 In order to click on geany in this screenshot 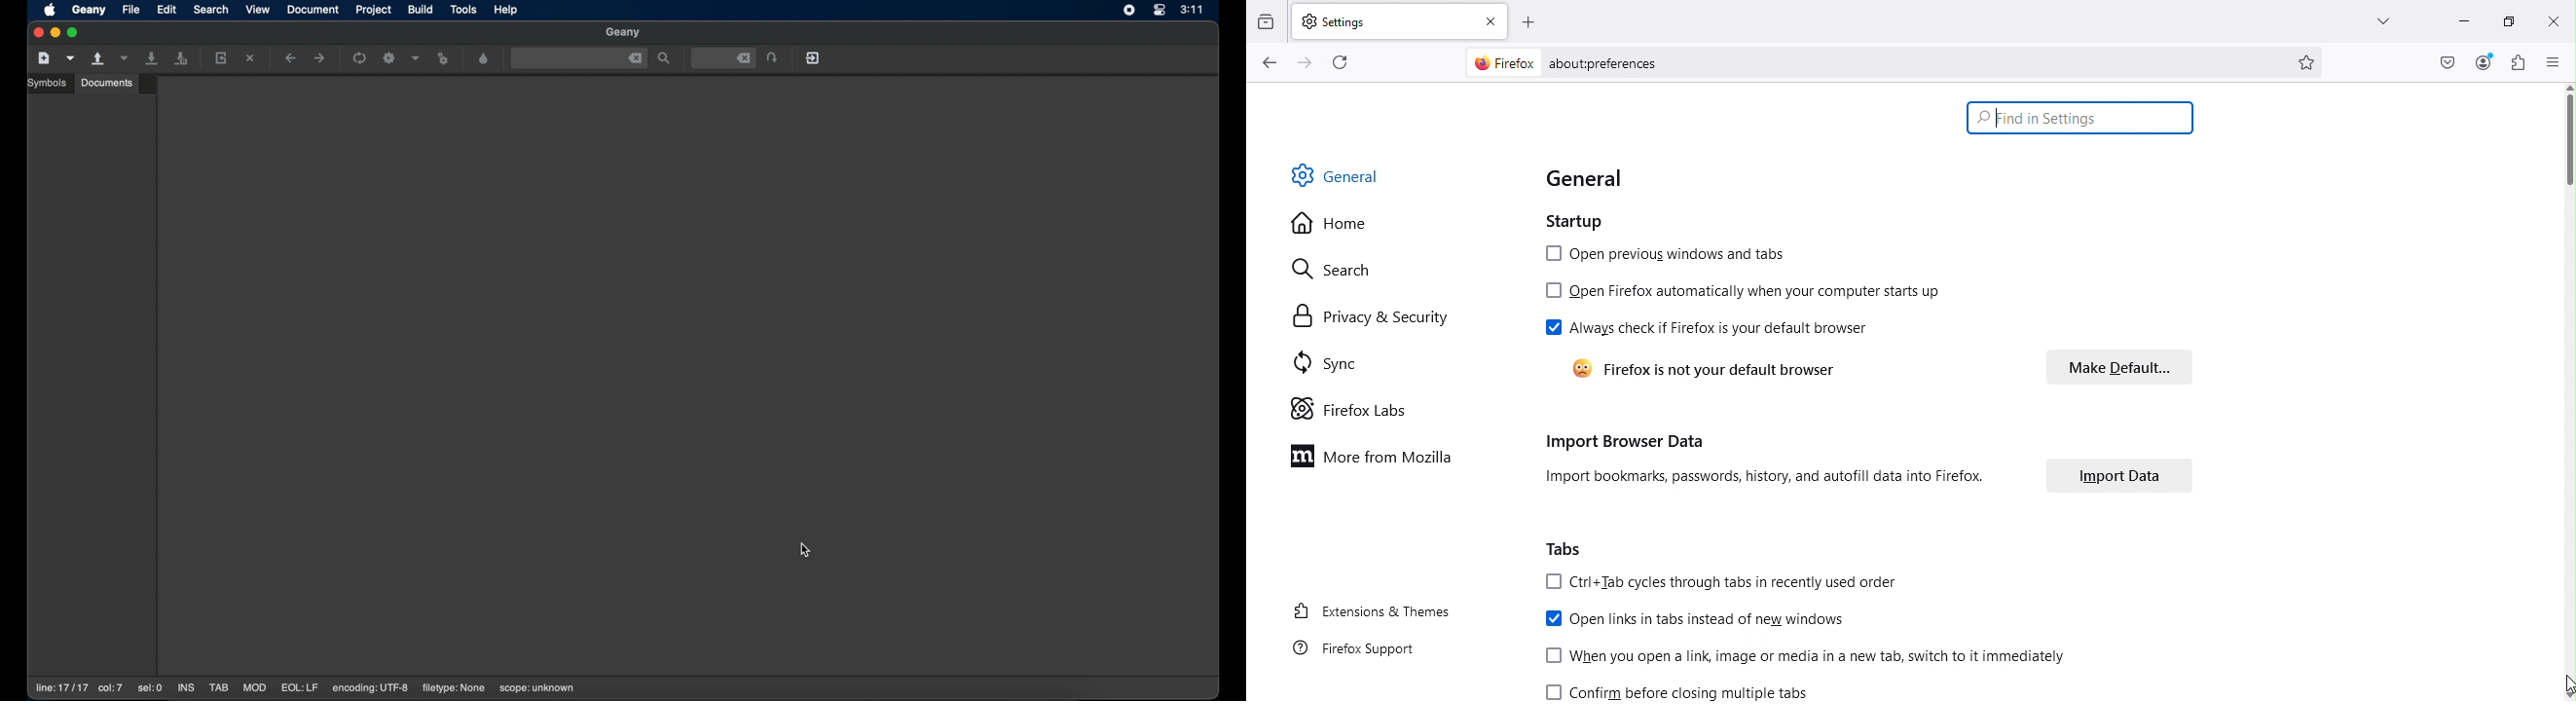, I will do `click(89, 10)`.